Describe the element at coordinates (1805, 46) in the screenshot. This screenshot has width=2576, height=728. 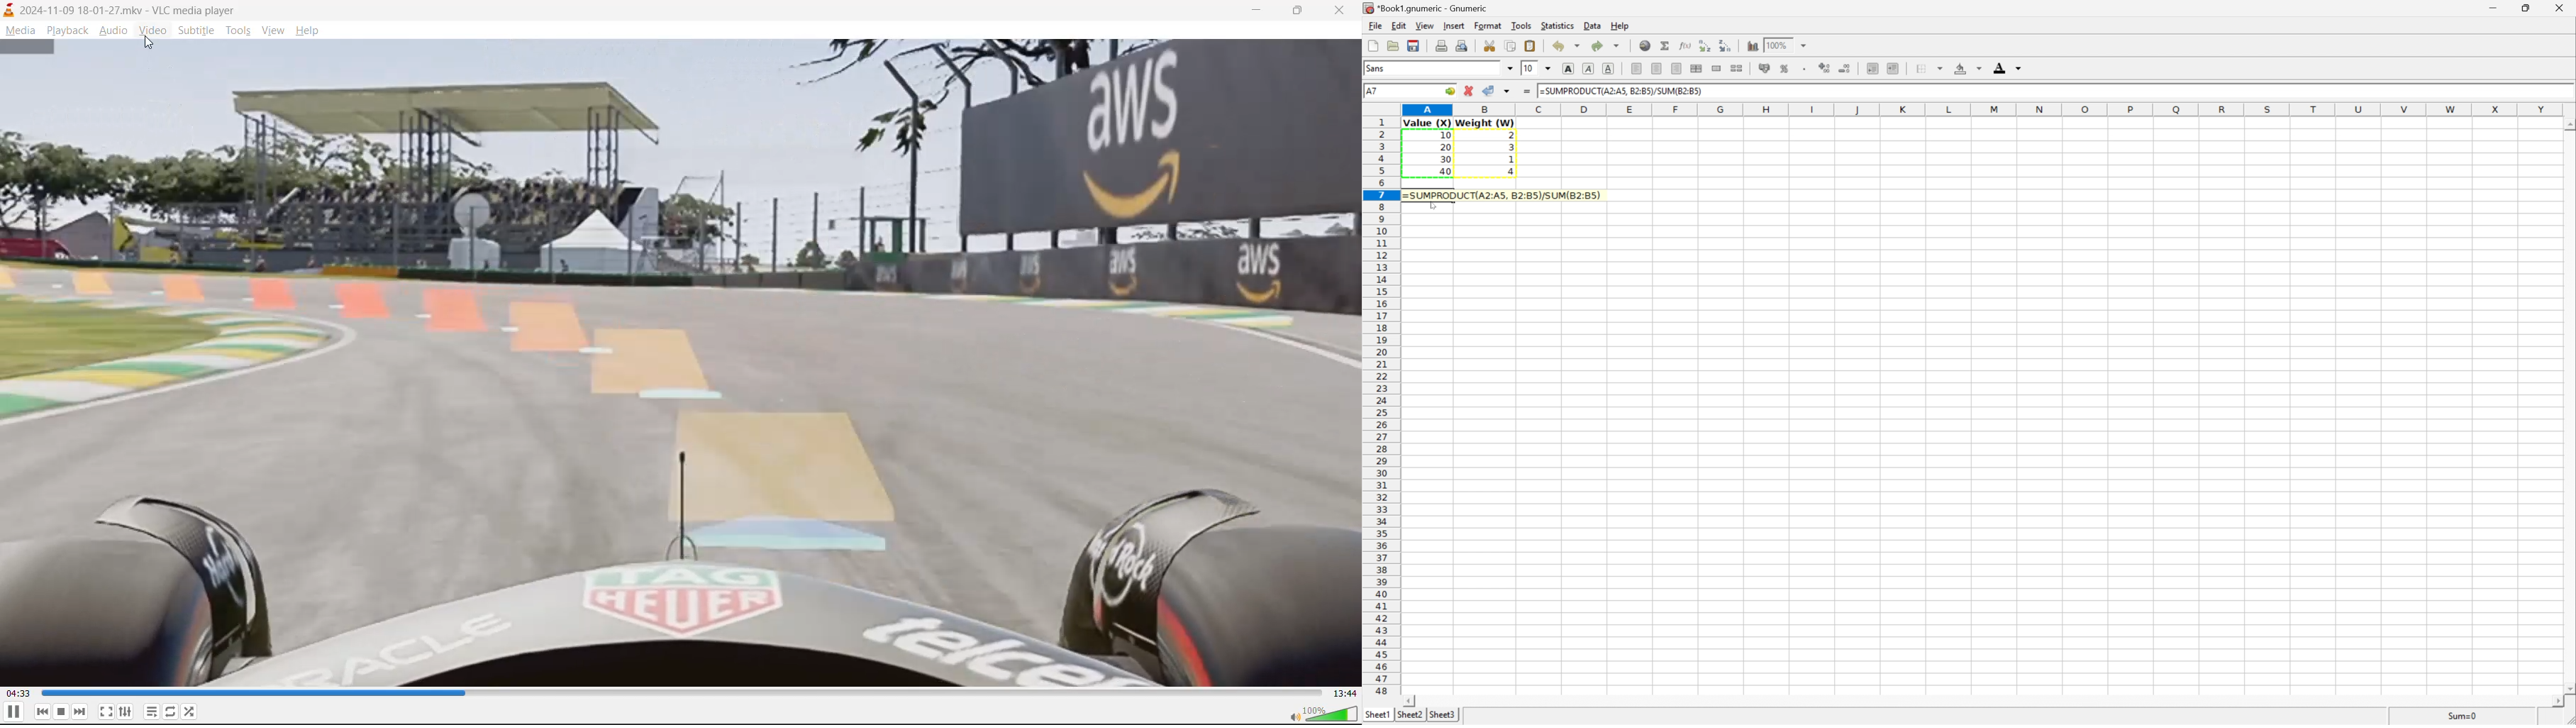
I see `Drop Down` at that location.